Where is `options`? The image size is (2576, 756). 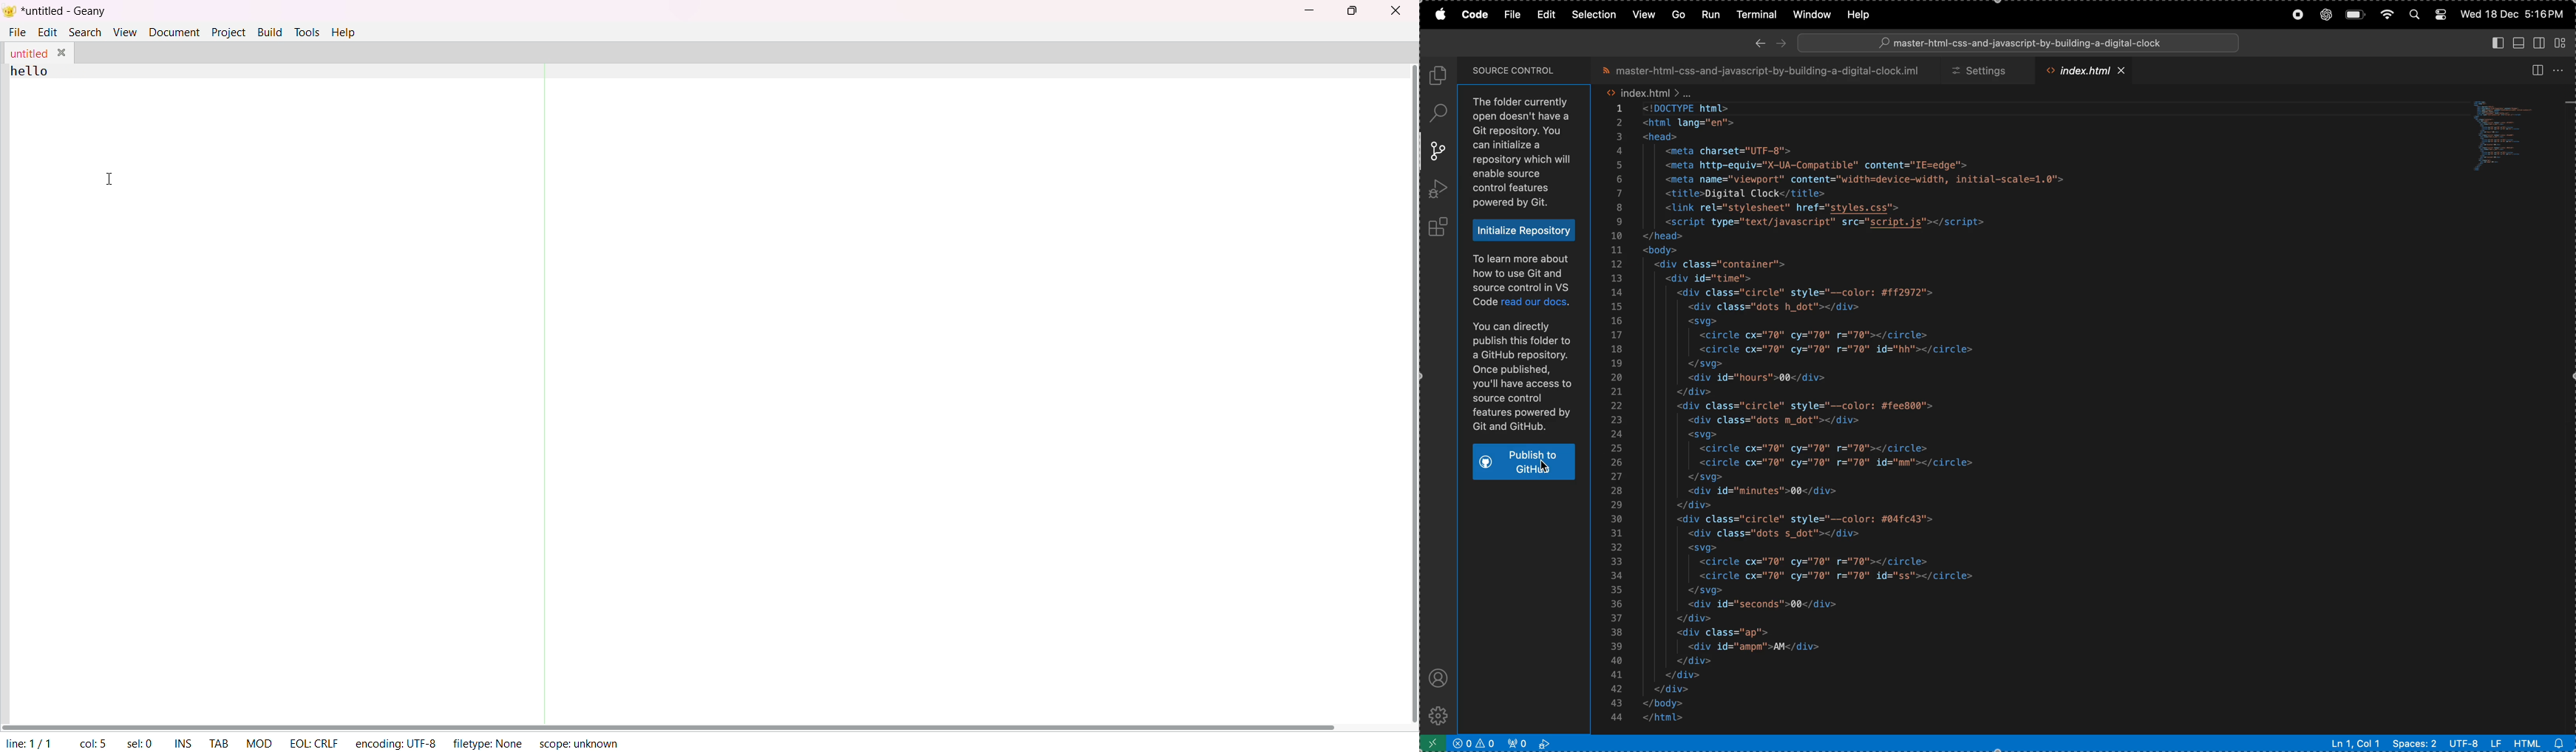
options is located at coordinates (2560, 69).